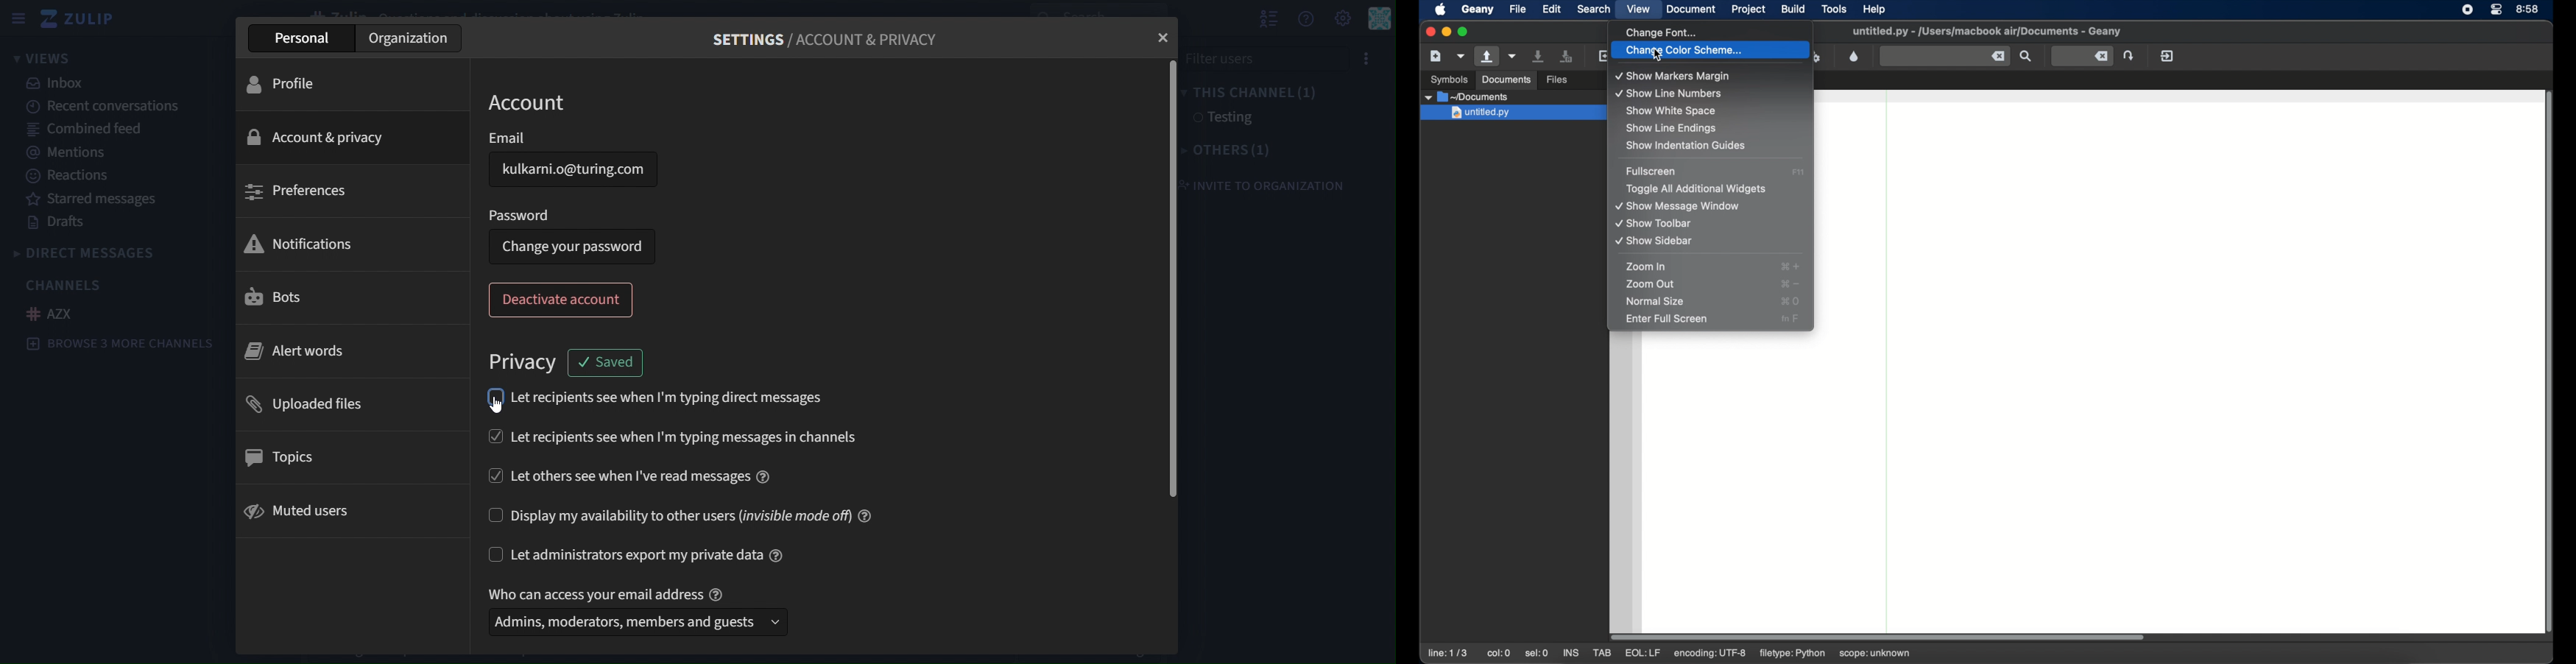 This screenshot has height=672, width=2576. I want to click on let recipients see when I'm typing messages in channels, so click(674, 435).